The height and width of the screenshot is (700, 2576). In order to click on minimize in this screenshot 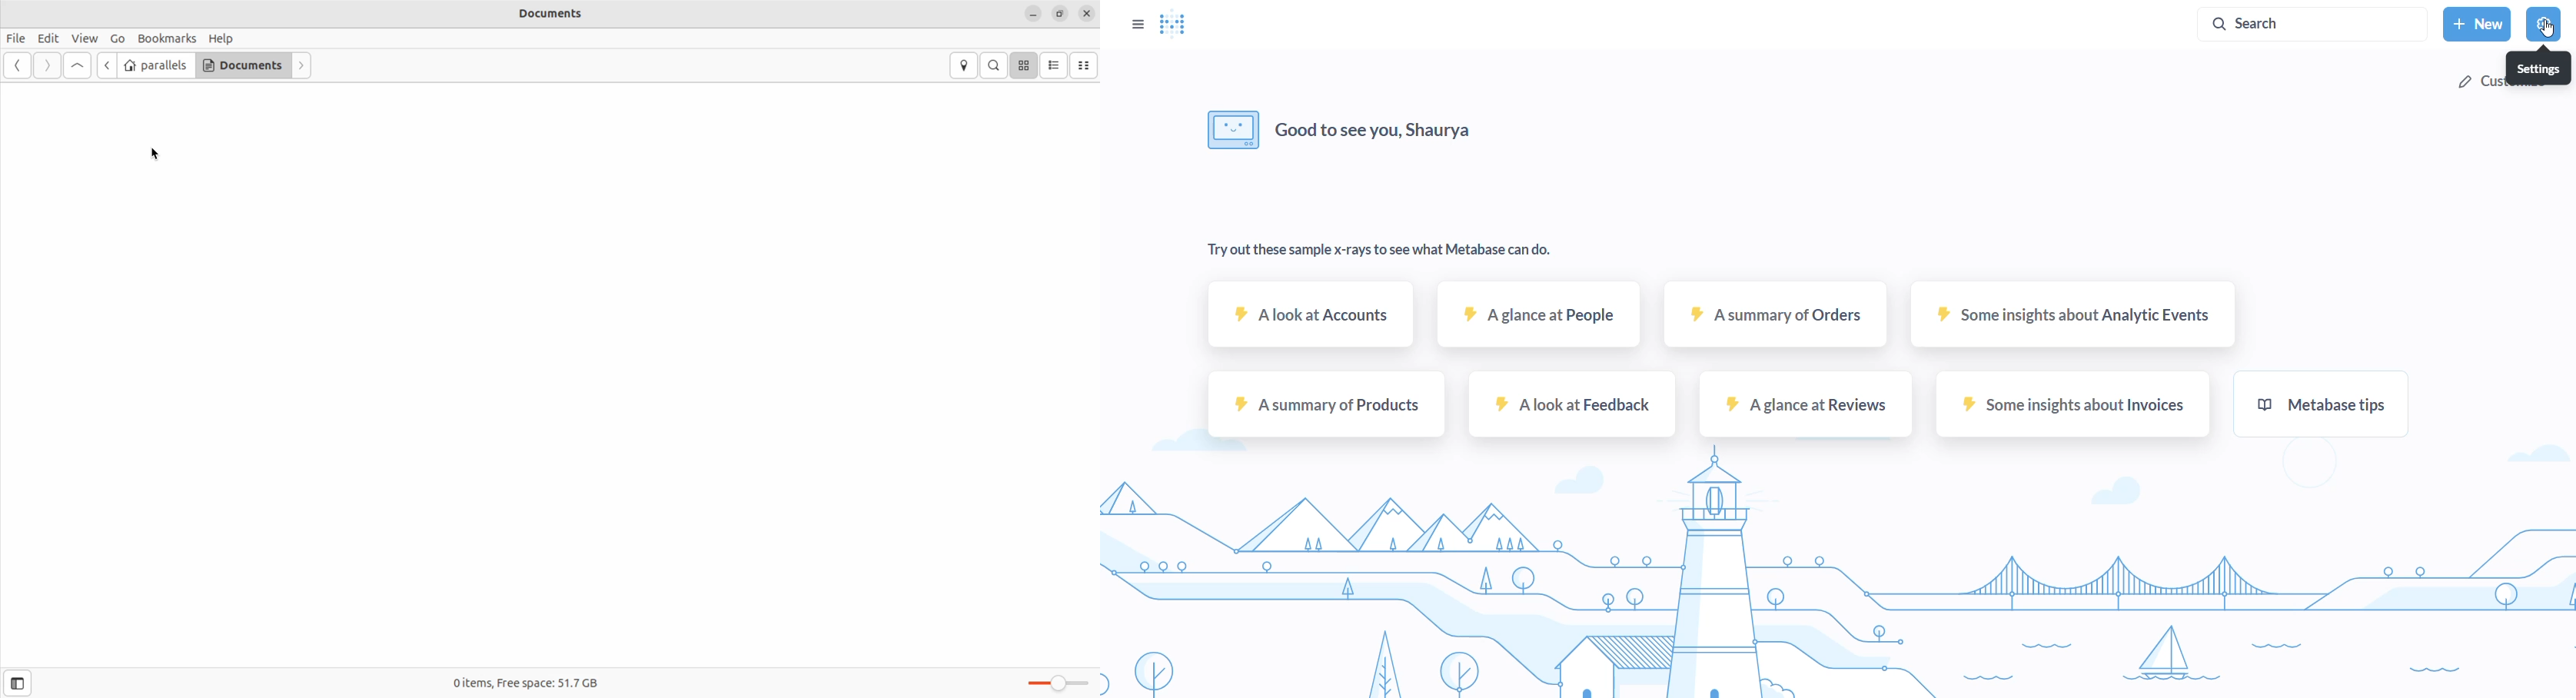, I will do `click(1033, 13)`.